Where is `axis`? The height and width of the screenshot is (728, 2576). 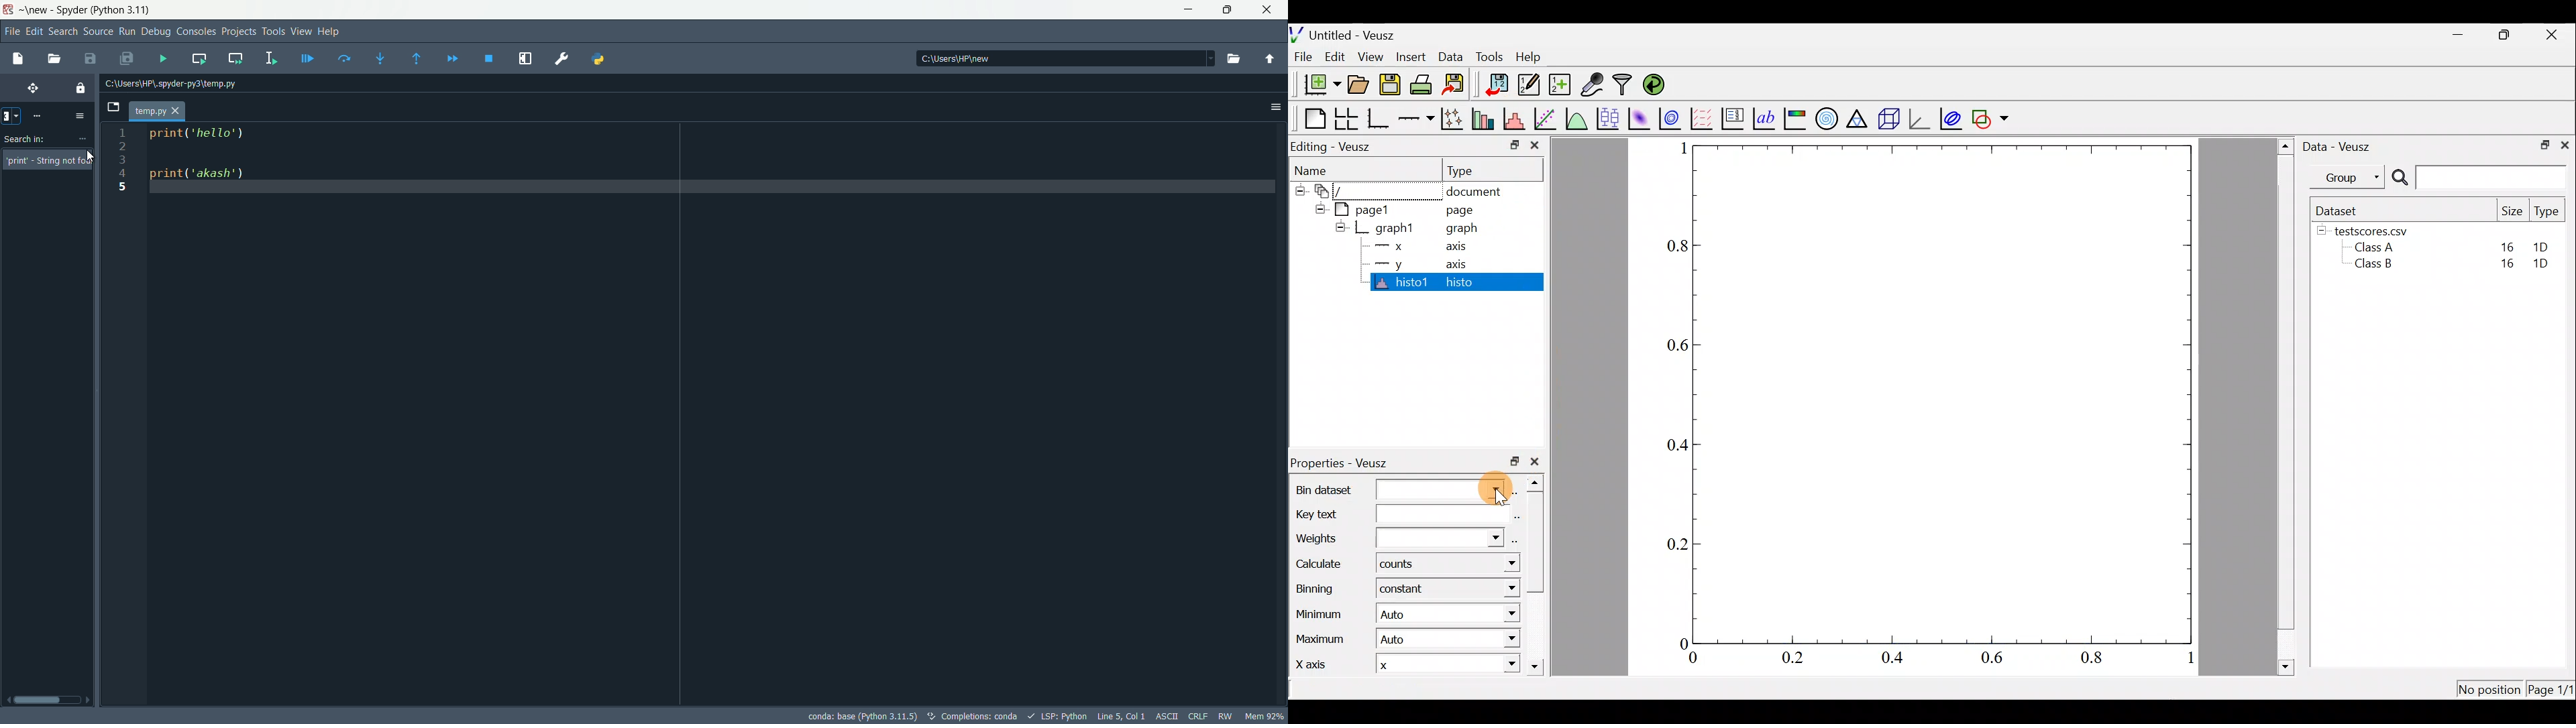
axis is located at coordinates (1460, 265).